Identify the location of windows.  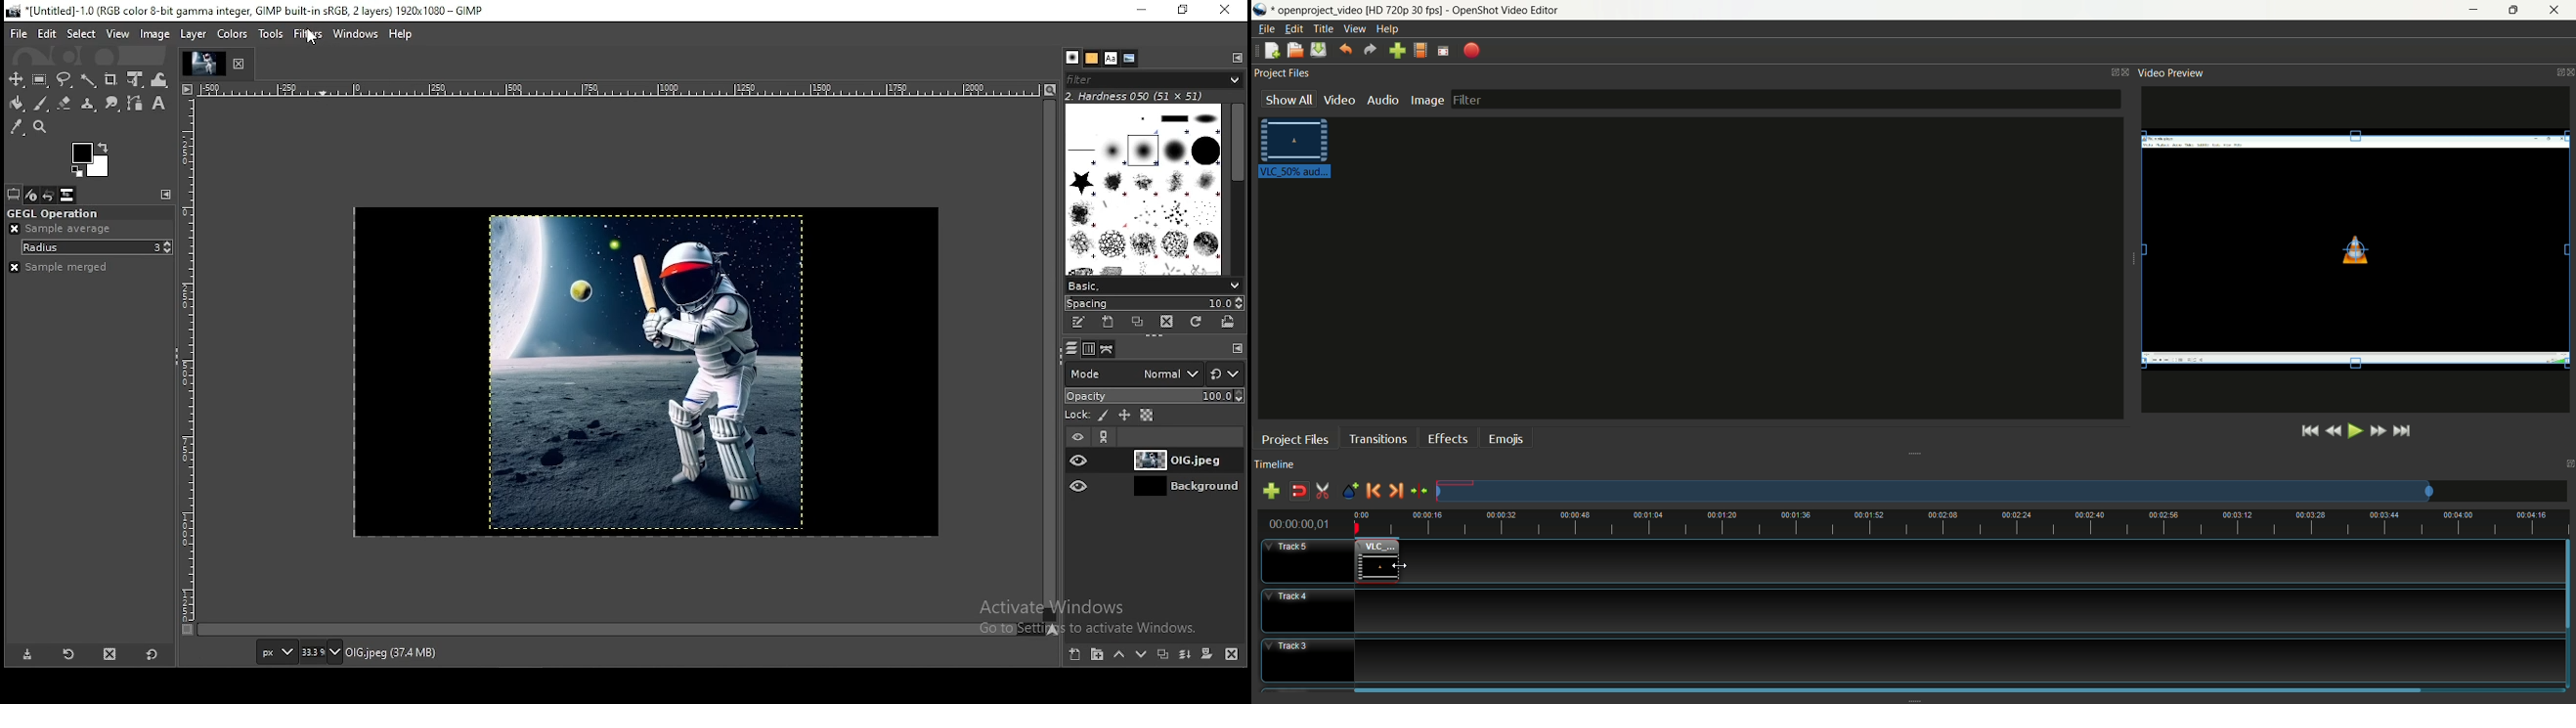
(355, 34).